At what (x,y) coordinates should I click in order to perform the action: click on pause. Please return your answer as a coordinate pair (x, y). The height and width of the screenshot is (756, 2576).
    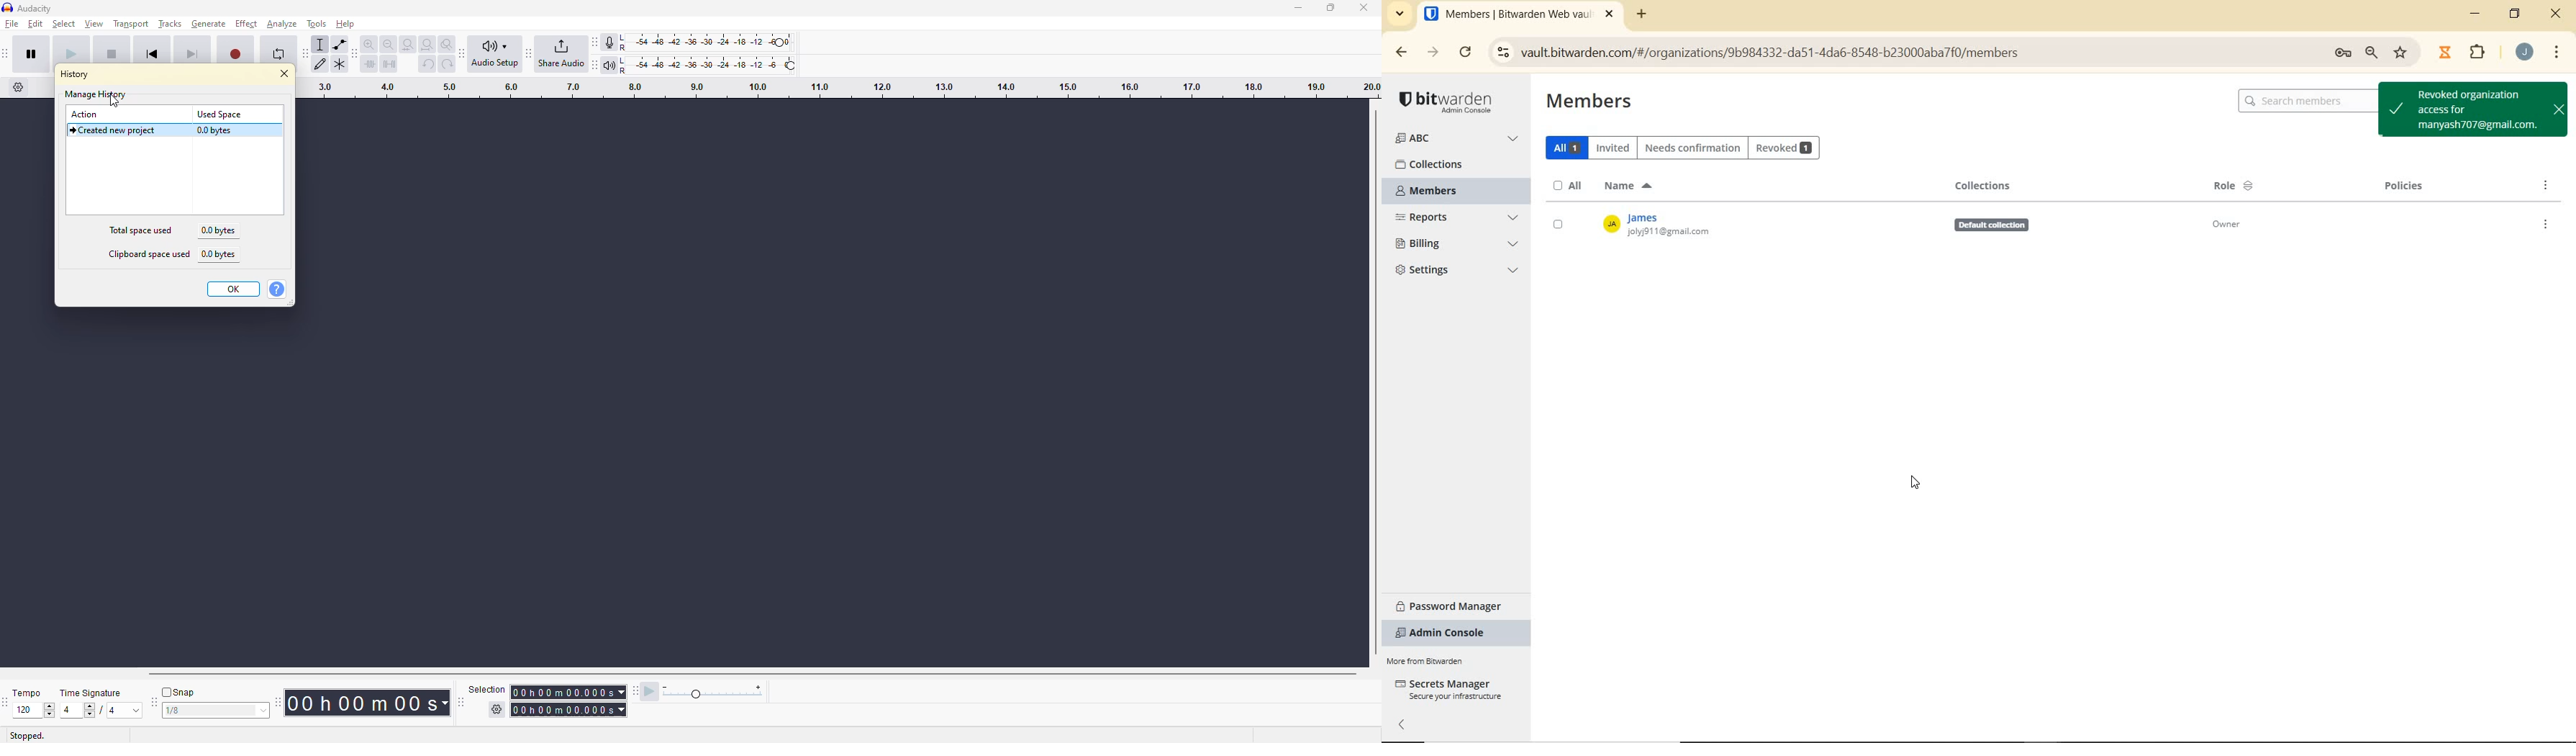
    Looking at the image, I should click on (35, 55).